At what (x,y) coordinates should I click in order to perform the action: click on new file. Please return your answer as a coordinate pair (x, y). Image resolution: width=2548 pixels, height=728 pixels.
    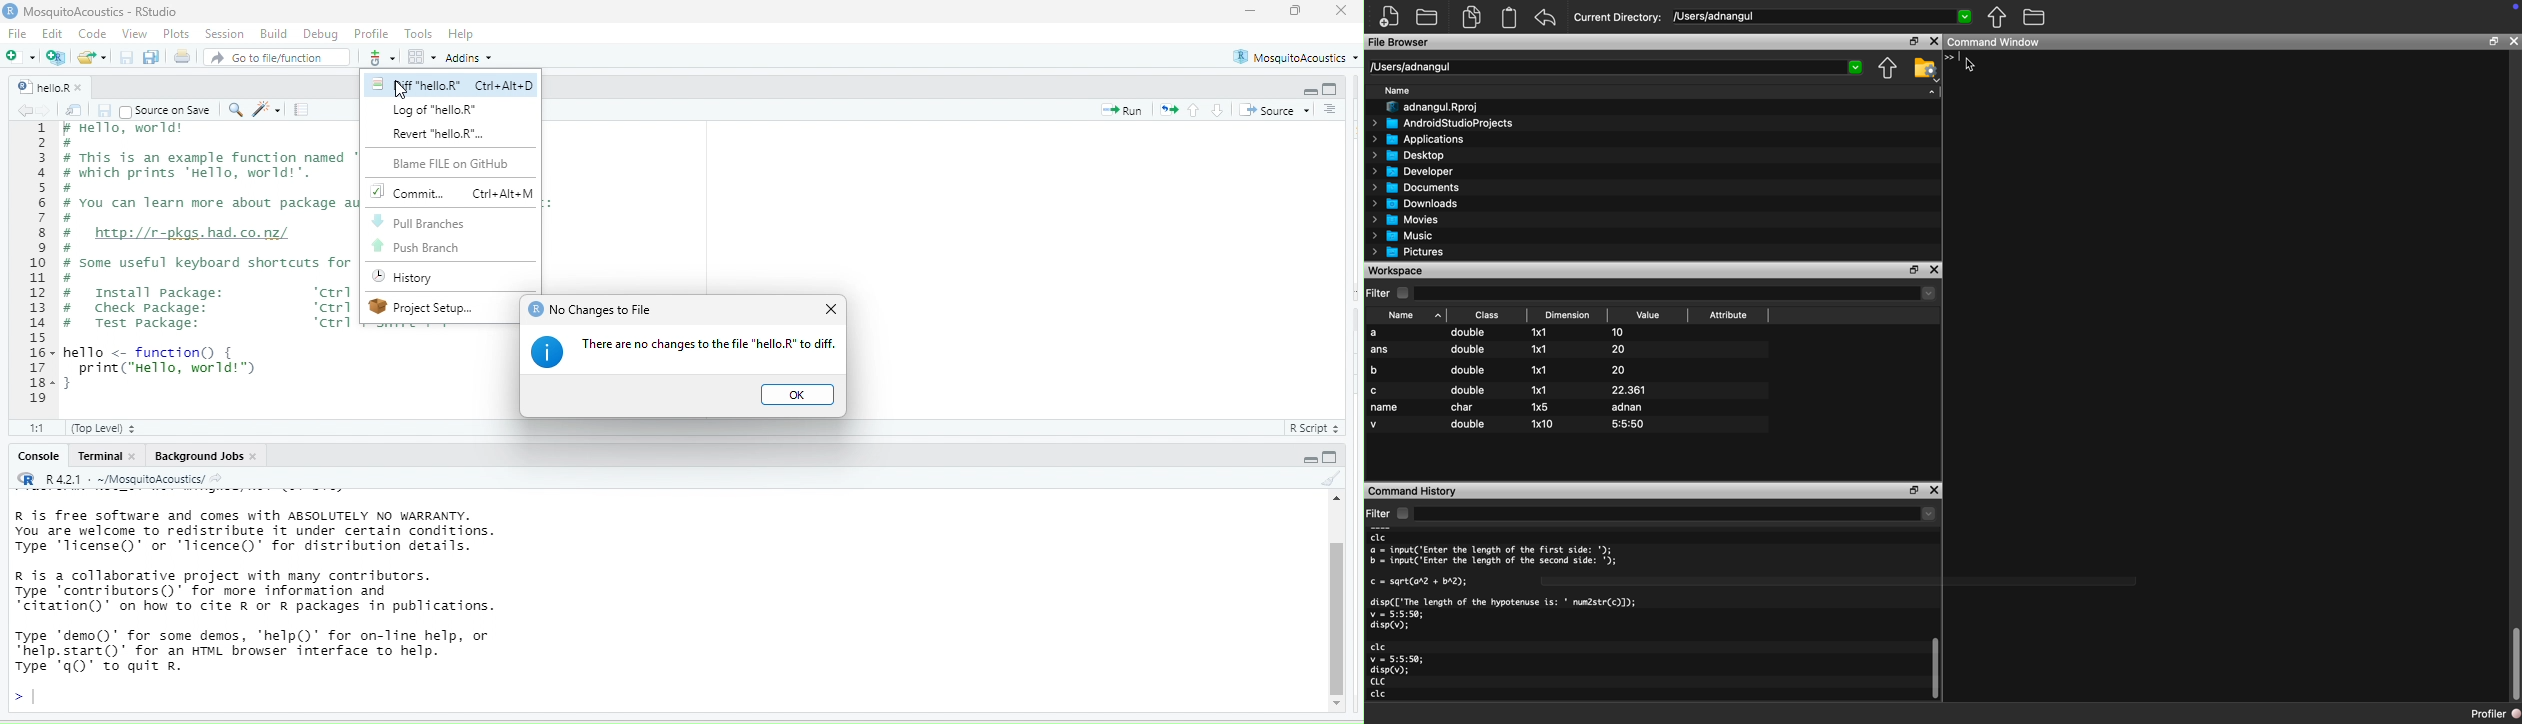
    Looking at the image, I should click on (21, 56).